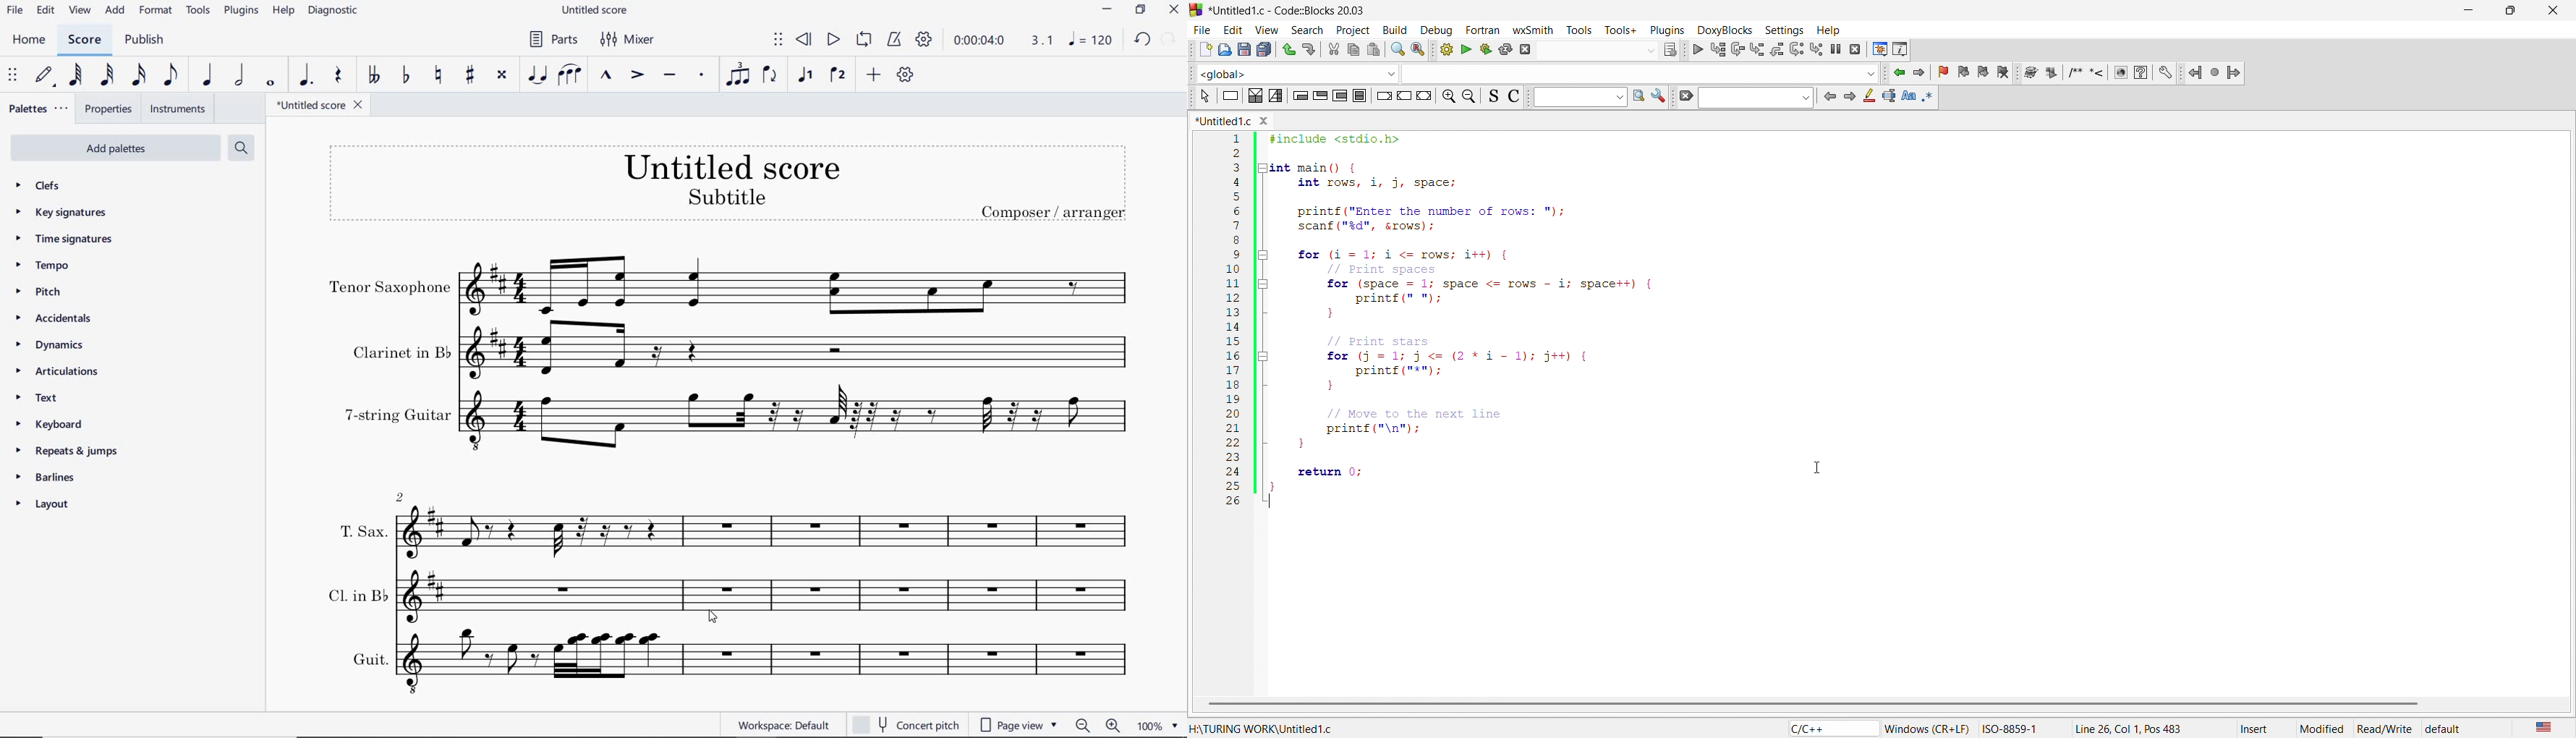  What do you see at coordinates (725, 184) in the screenshot?
I see `TITLE` at bounding box center [725, 184].